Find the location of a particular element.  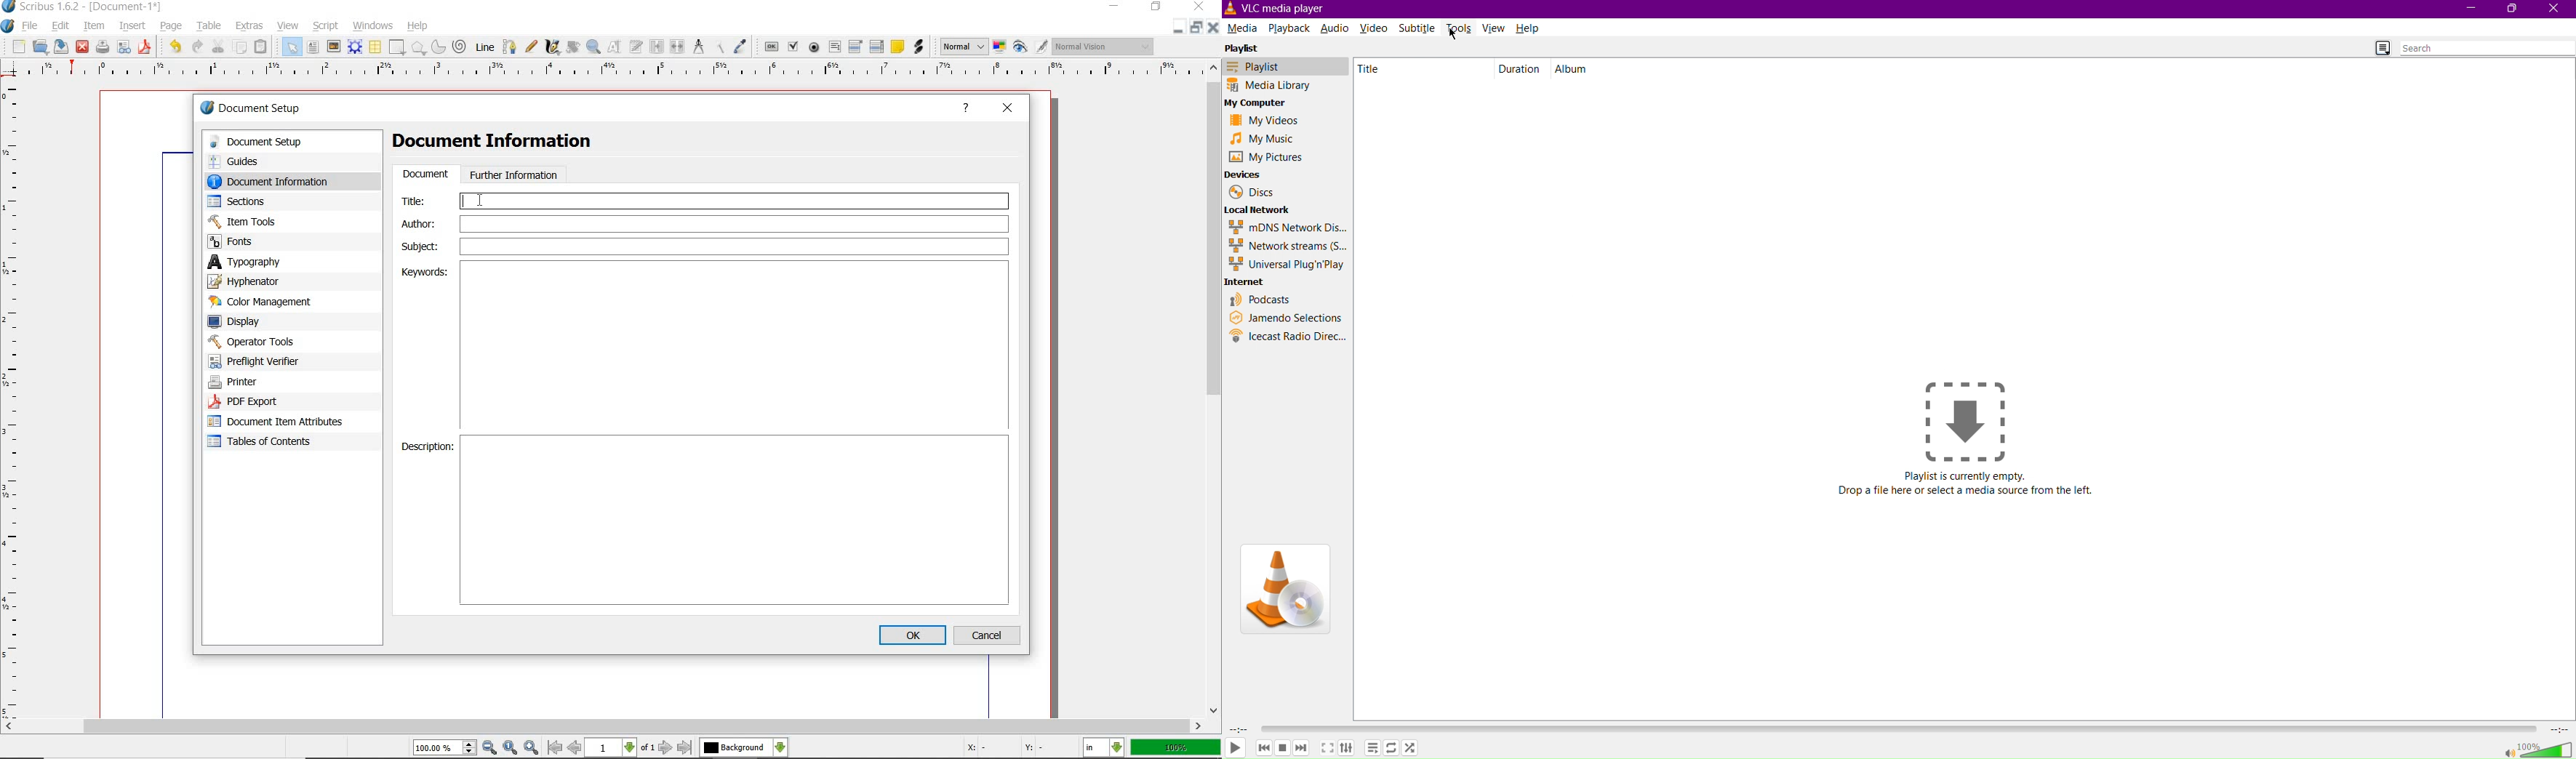

link annotation is located at coordinates (918, 47).